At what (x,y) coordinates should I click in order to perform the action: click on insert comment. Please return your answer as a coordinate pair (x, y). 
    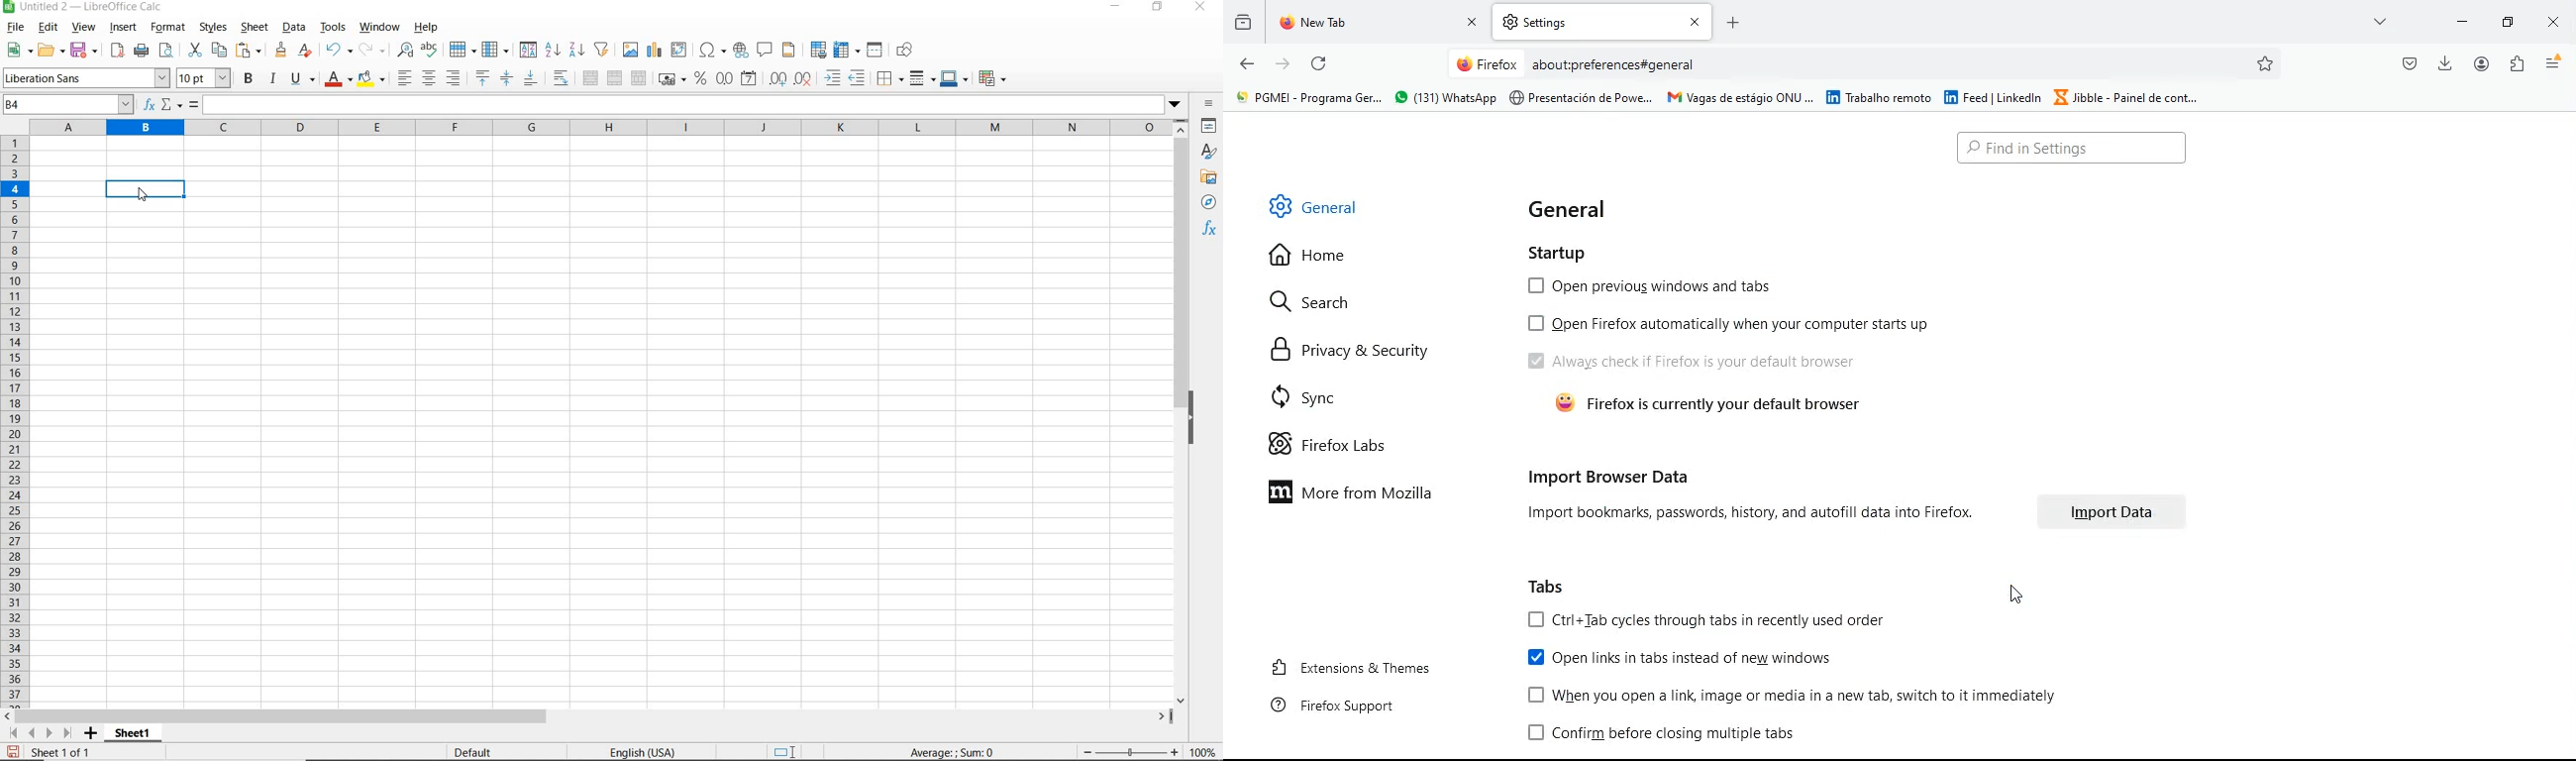
    Looking at the image, I should click on (766, 50).